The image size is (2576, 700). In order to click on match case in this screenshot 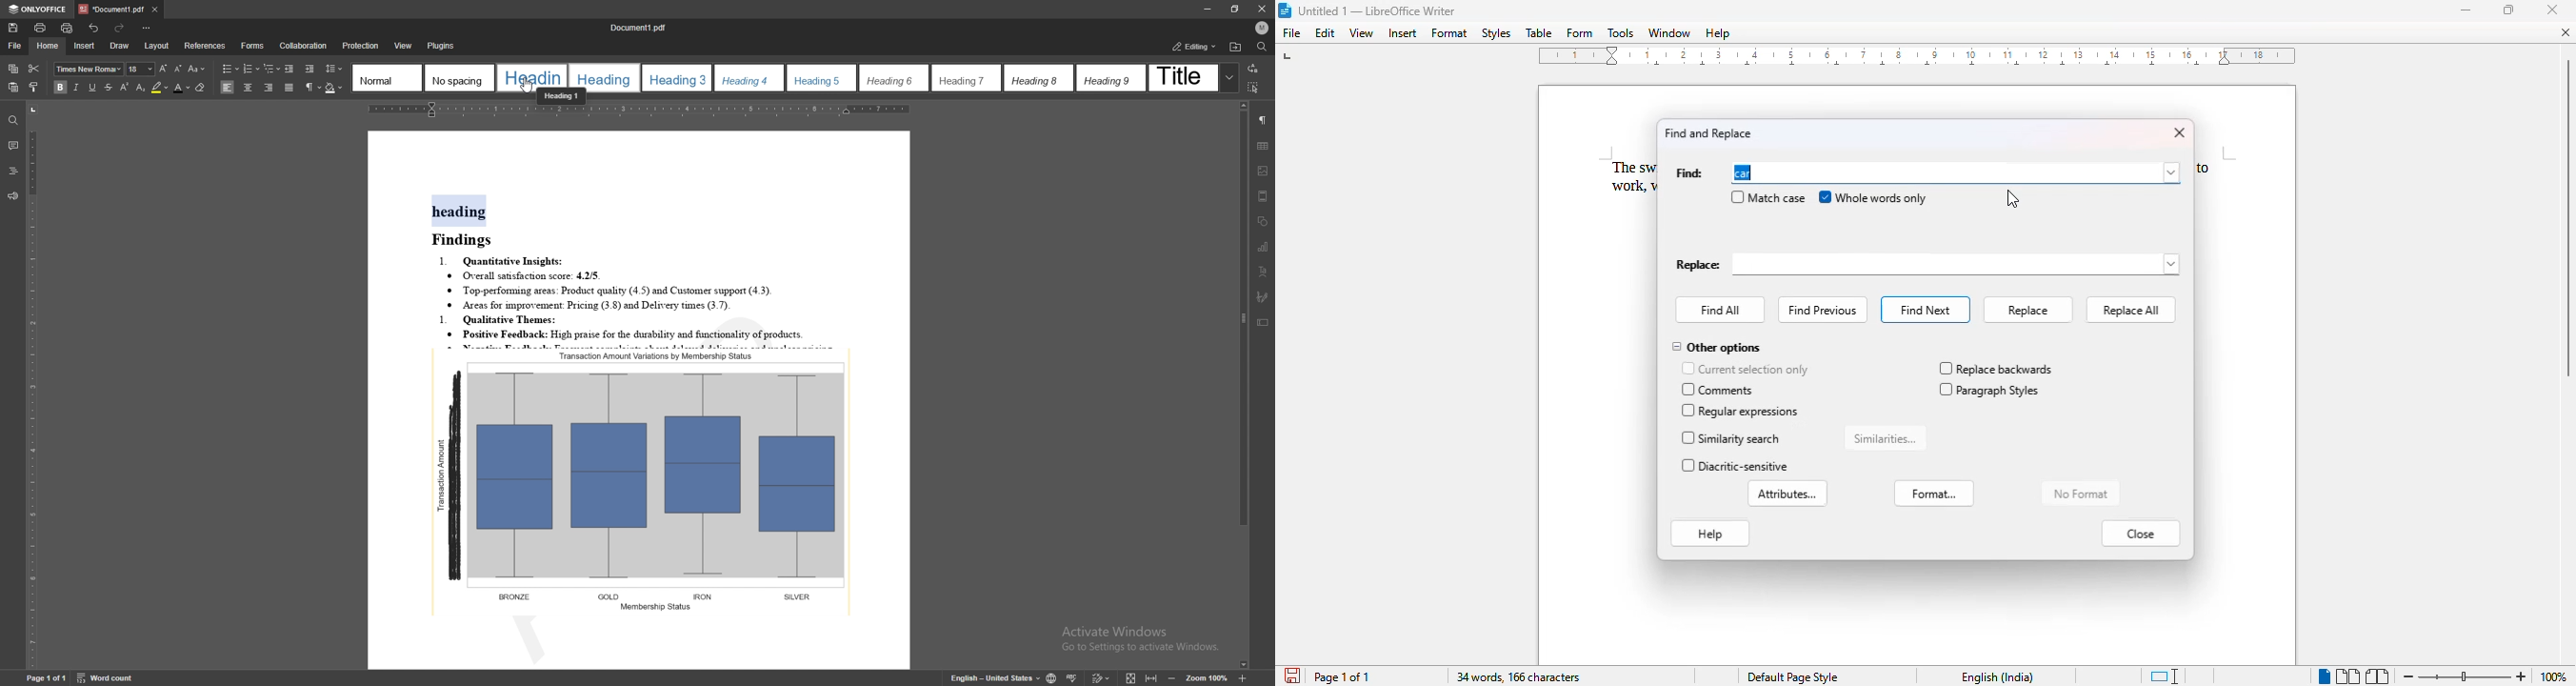, I will do `click(1767, 197)`.